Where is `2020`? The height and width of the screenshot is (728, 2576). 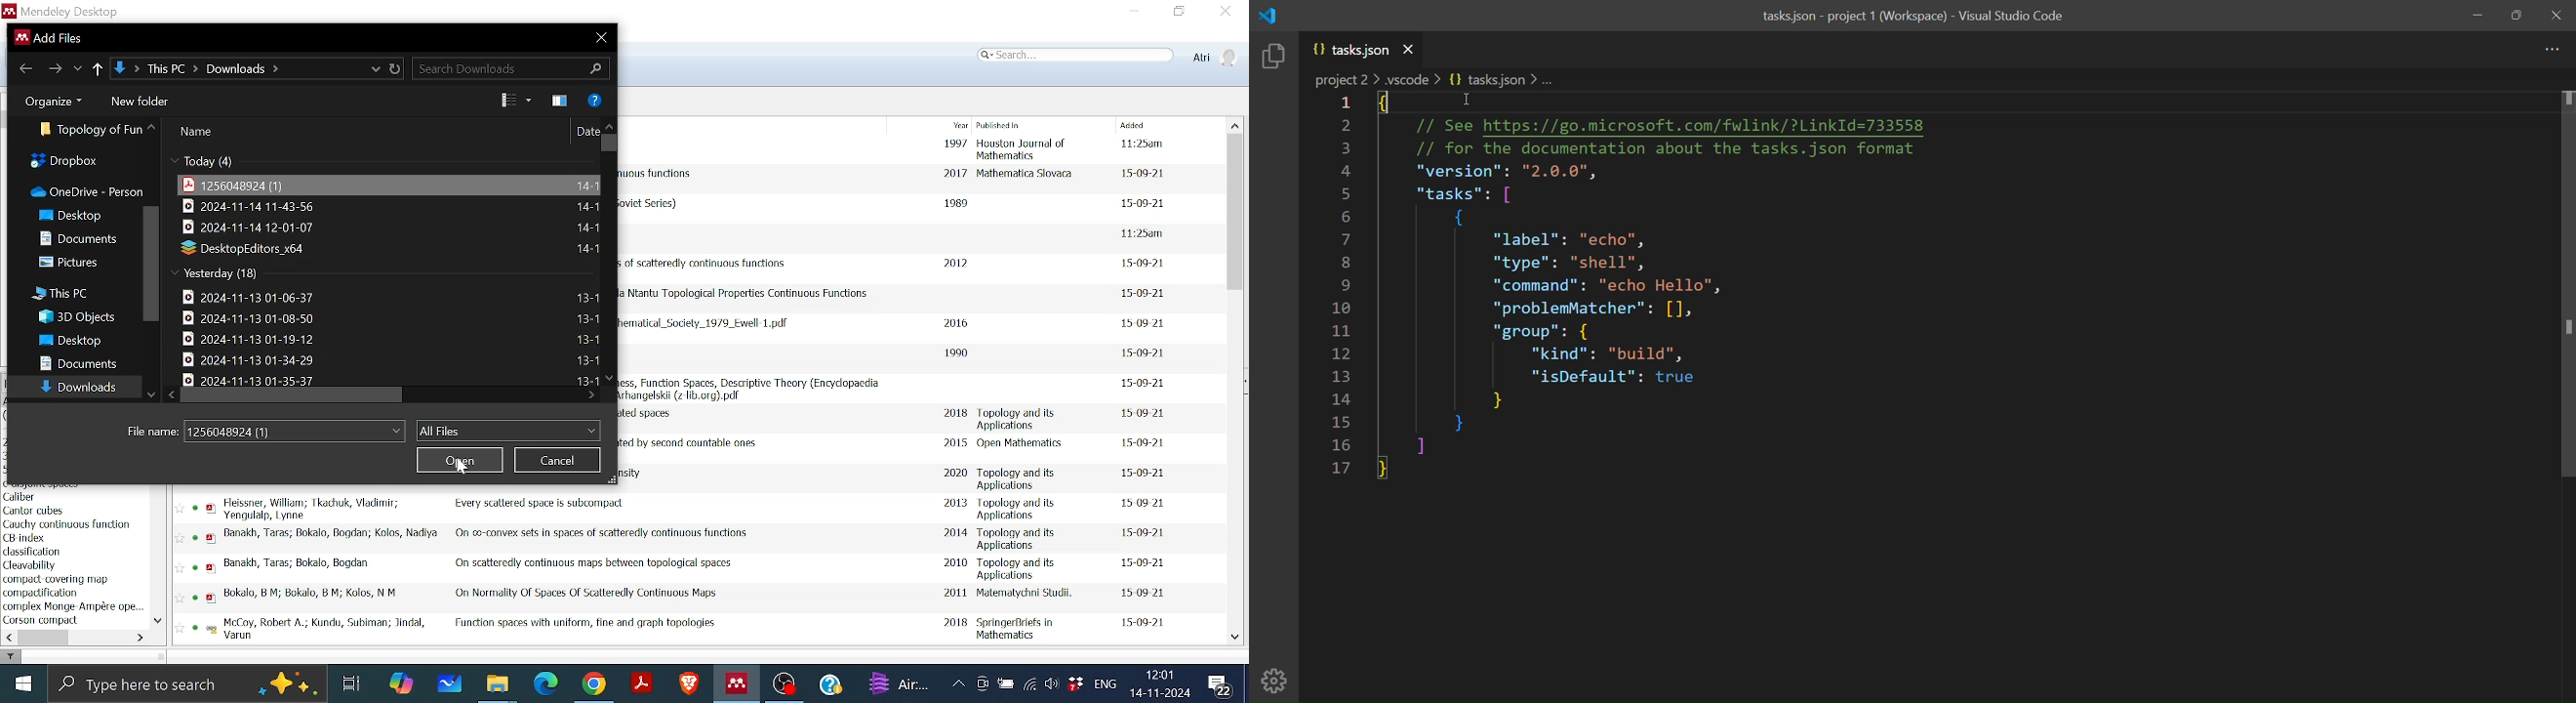 2020 is located at coordinates (955, 475).